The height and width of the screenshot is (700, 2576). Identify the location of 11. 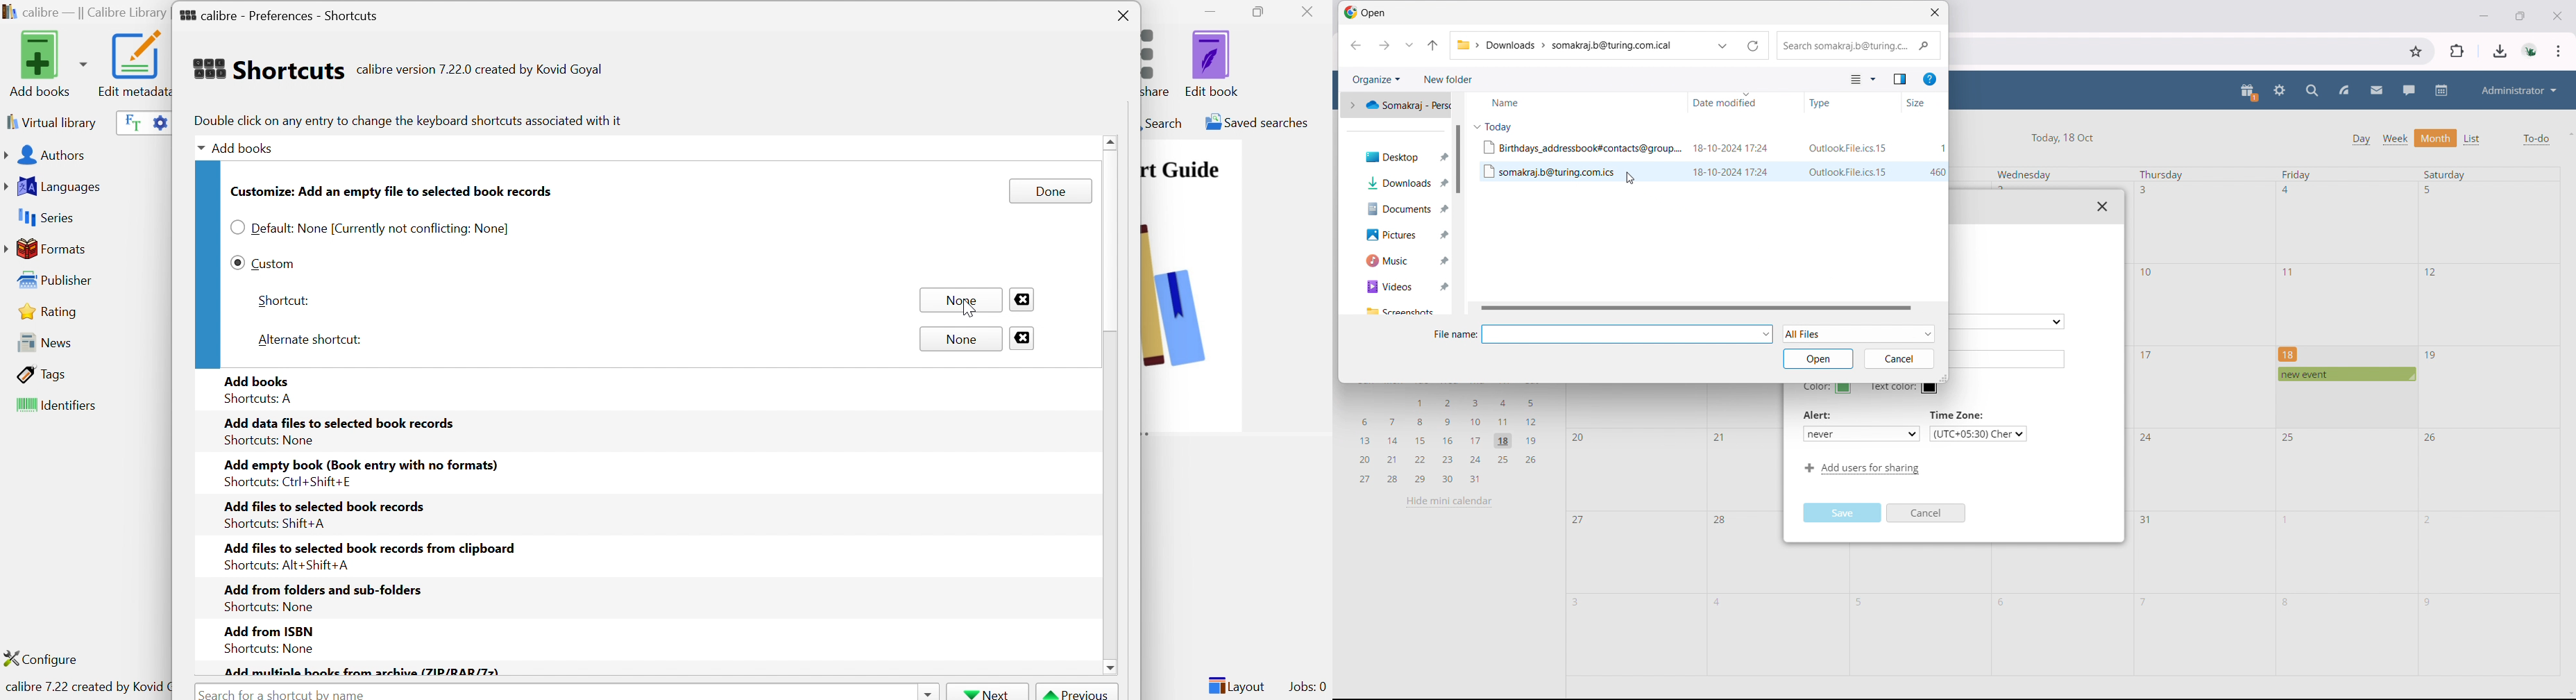
(2290, 272).